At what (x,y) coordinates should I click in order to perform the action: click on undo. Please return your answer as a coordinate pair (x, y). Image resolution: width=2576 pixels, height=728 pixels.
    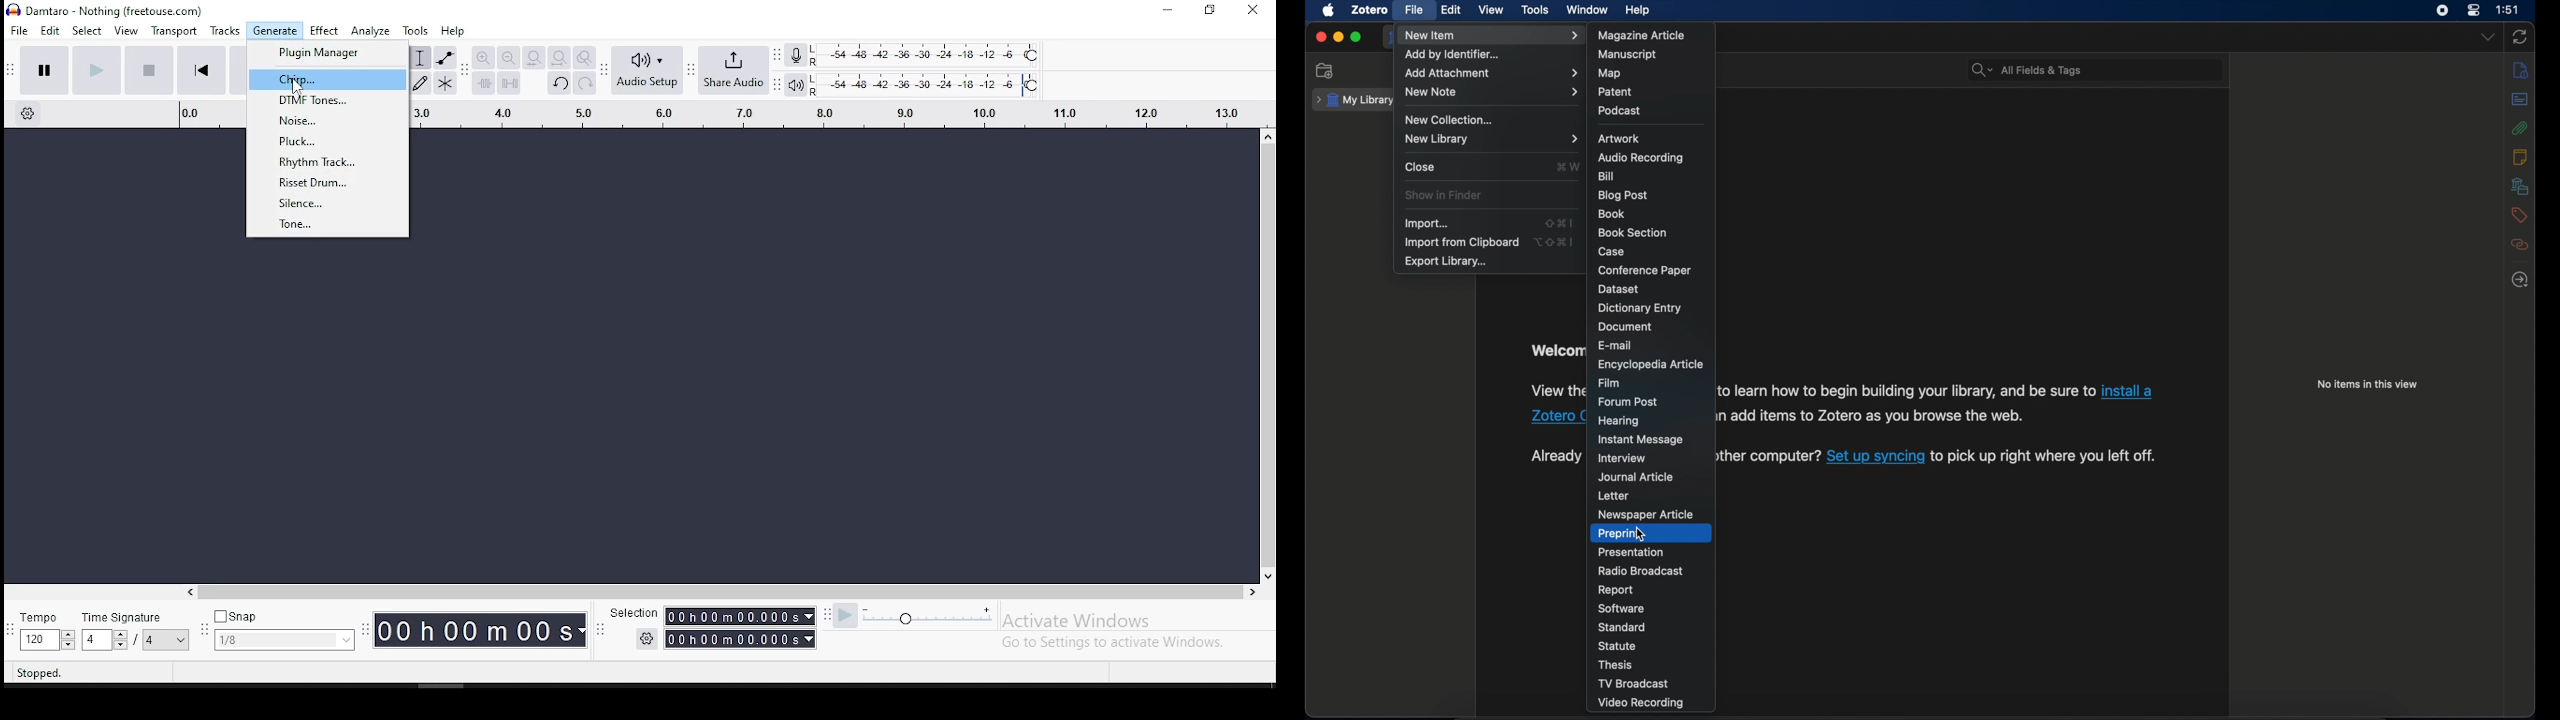
    Looking at the image, I should click on (558, 82).